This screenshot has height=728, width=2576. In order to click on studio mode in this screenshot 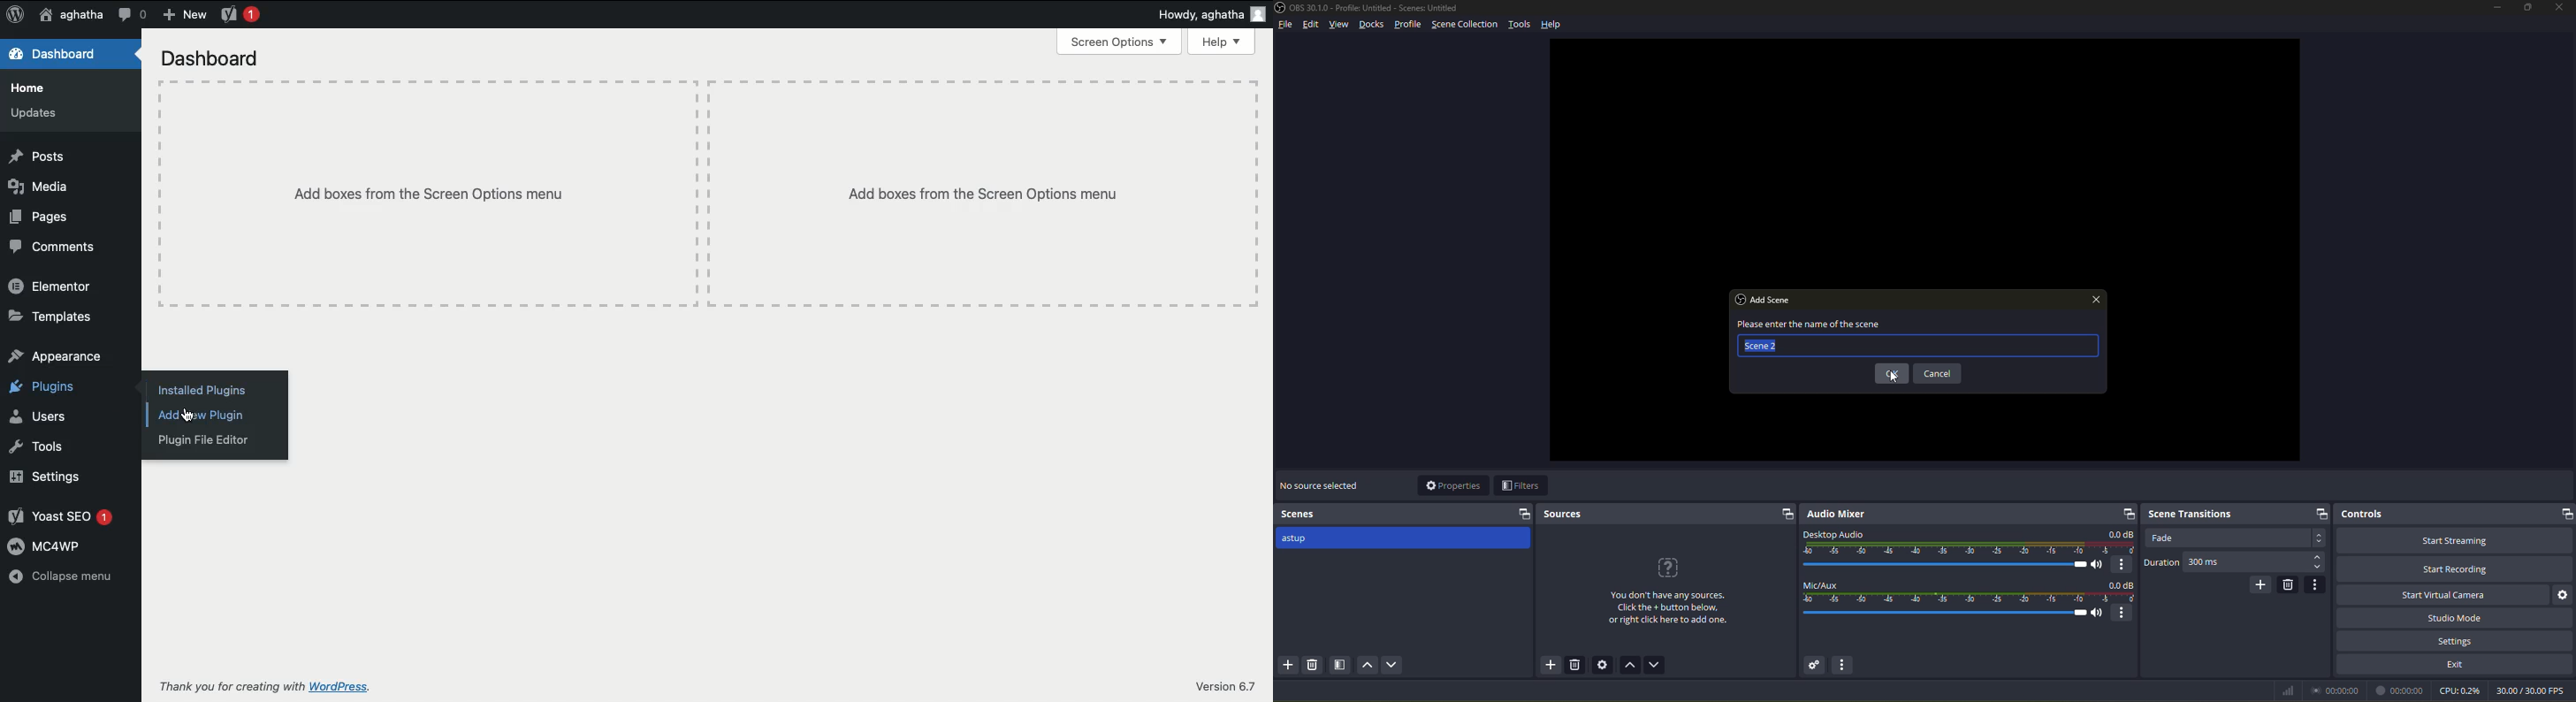, I will do `click(2457, 618)`.